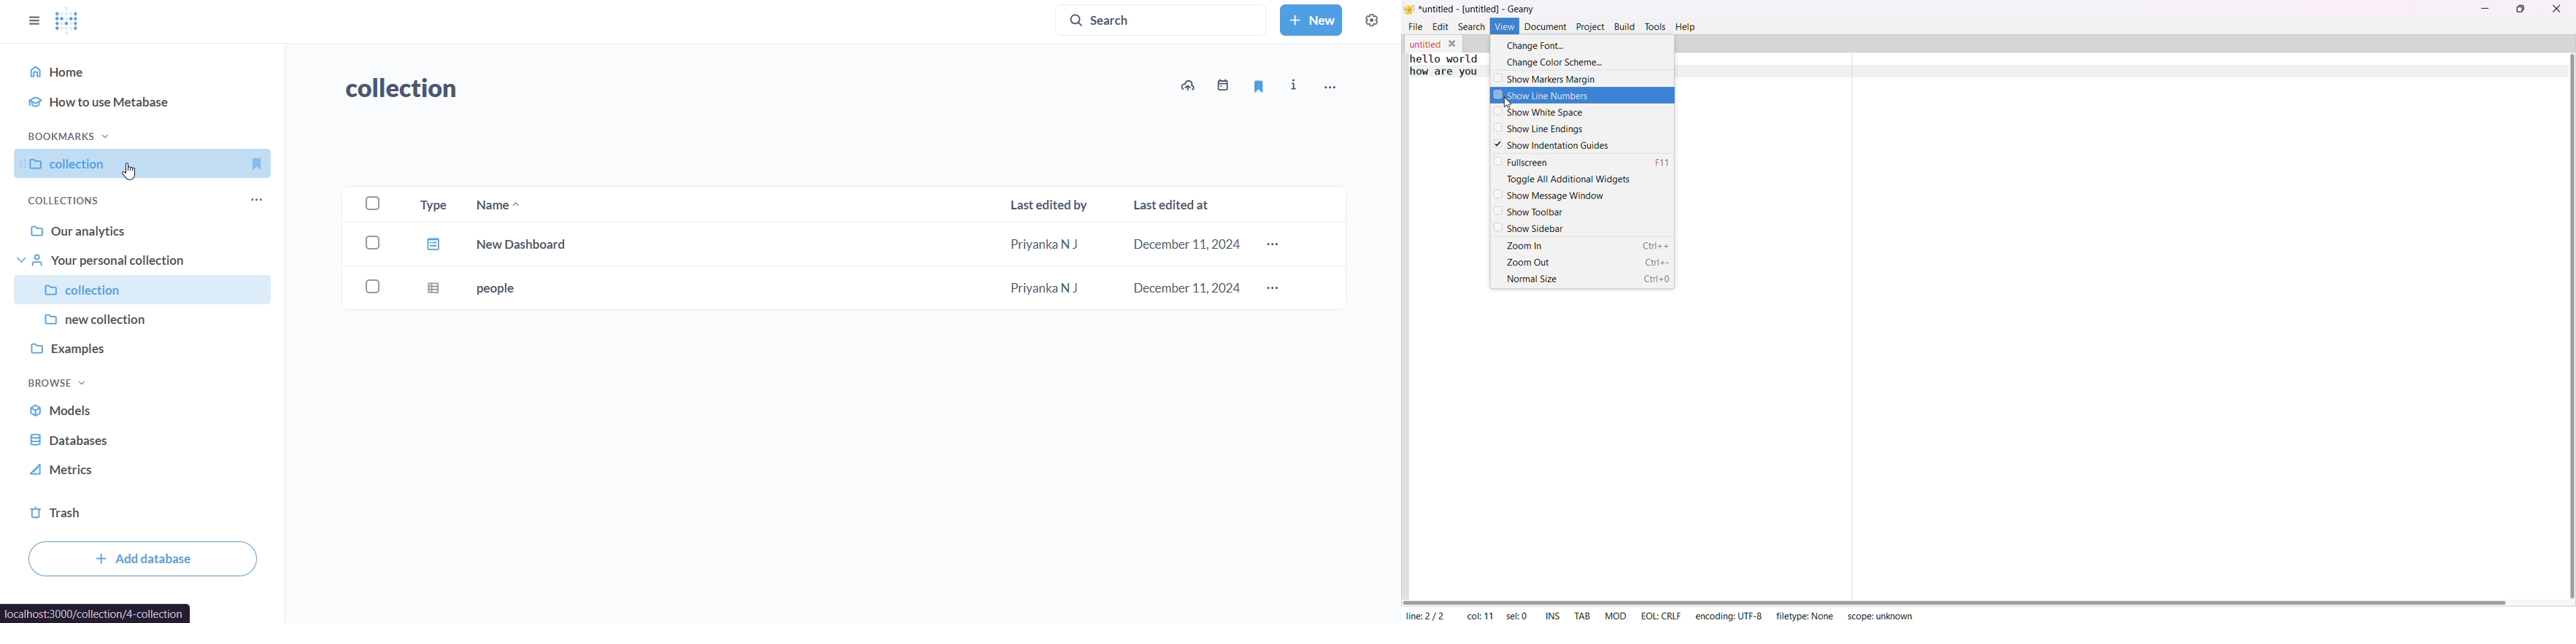 The image size is (2576, 644). Describe the element at coordinates (125, 470) in the screenshot. I see `metrics` at that location.